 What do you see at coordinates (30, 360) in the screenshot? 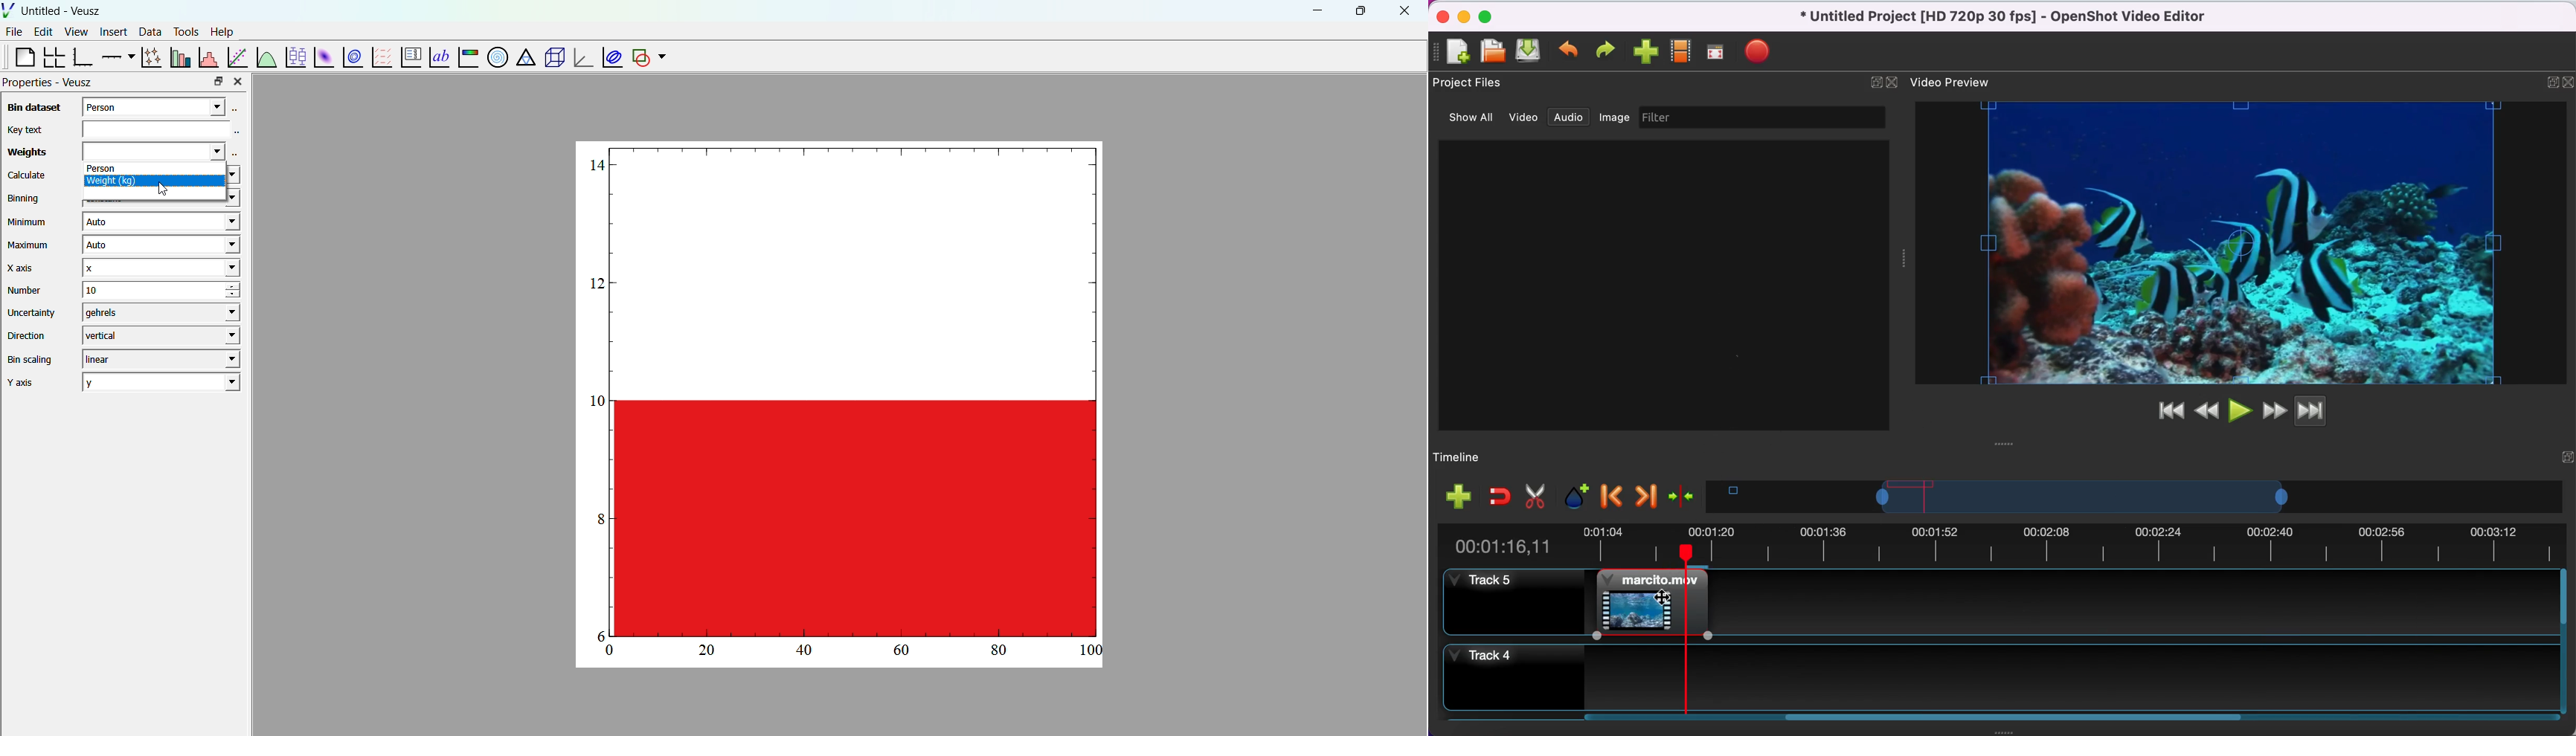
I see `Bin scaling` at bounding box center [30, 360].